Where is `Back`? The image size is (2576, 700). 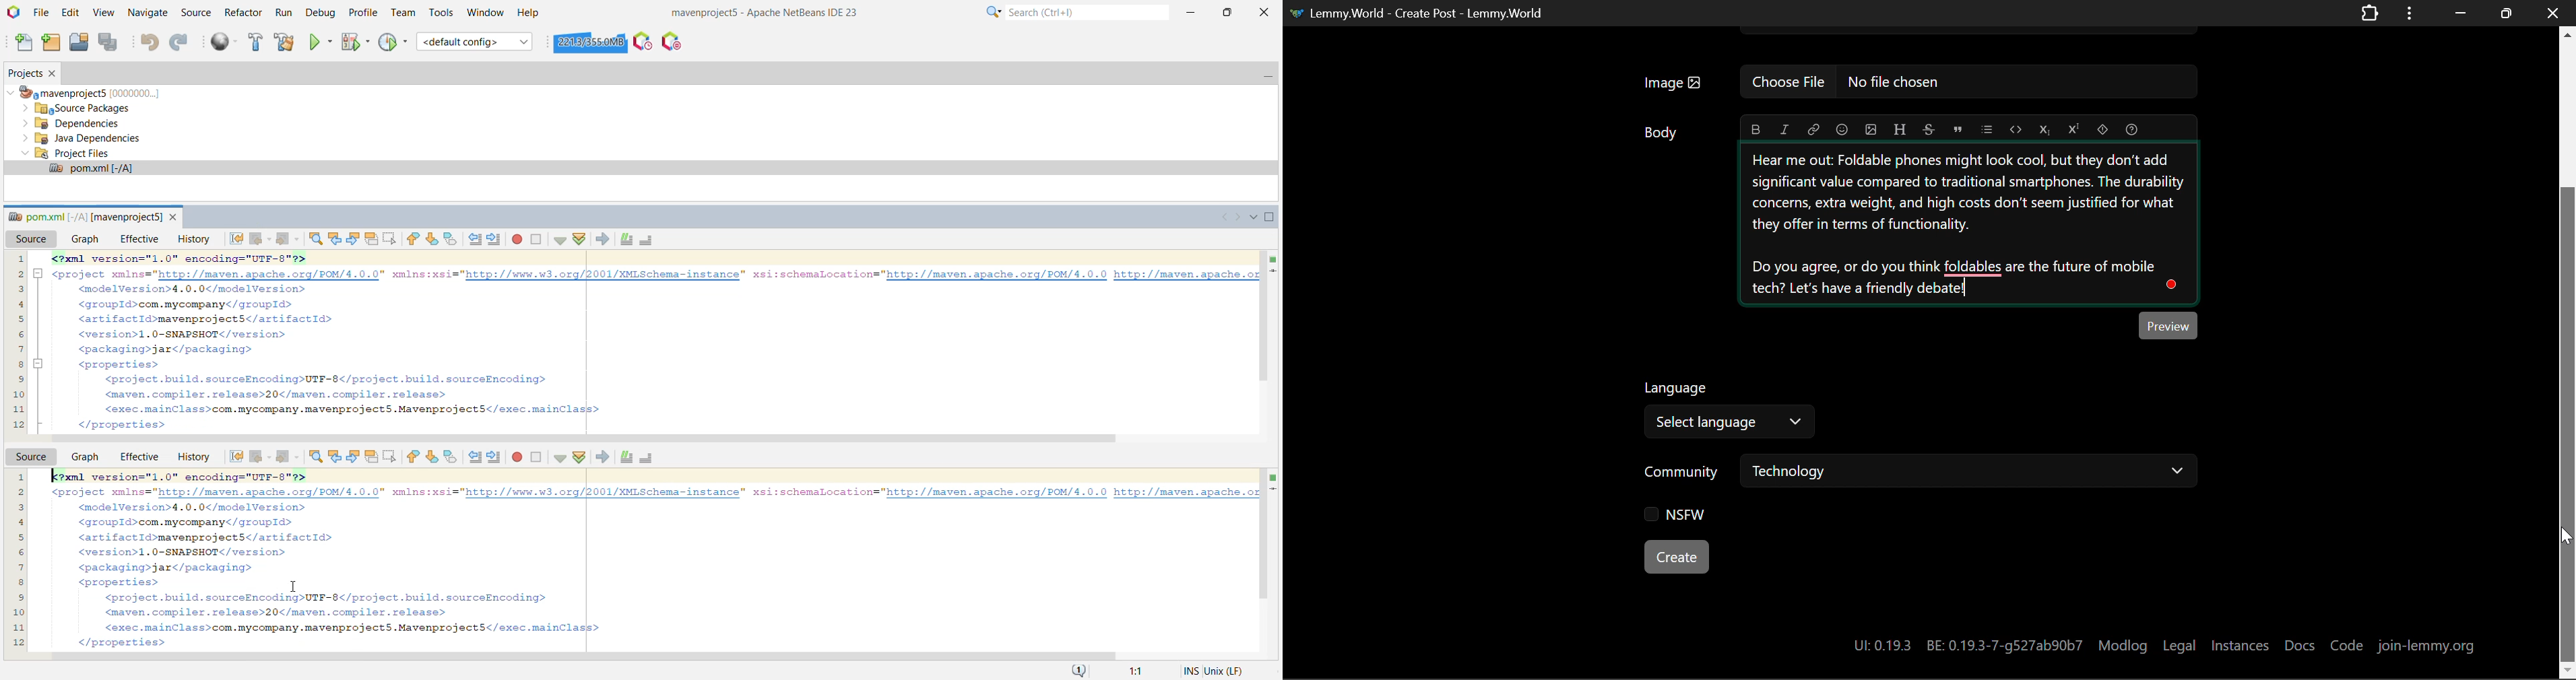
Back is located at coordinates (261, 238).